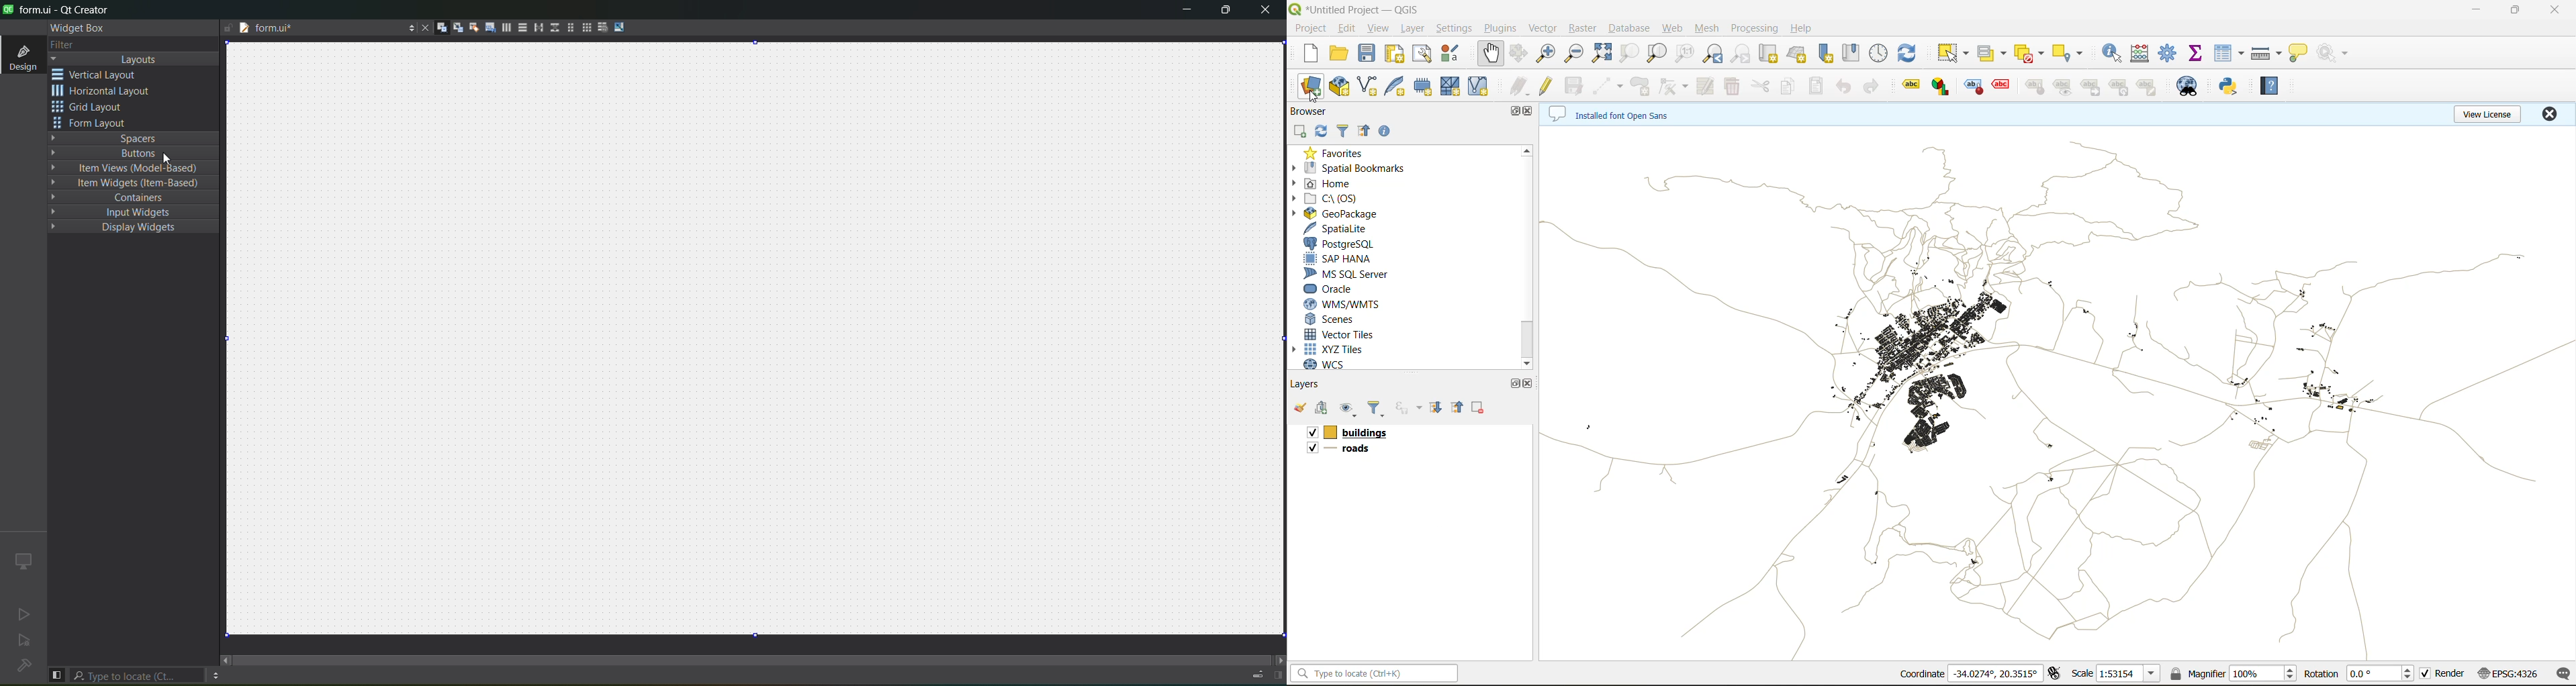 The height and width of the screenshot is (700, 2576). What do you see at coordinates (1855, 52) in the screenshot?
I see `show spatial bookmark` at bounding box center [1855, 52].